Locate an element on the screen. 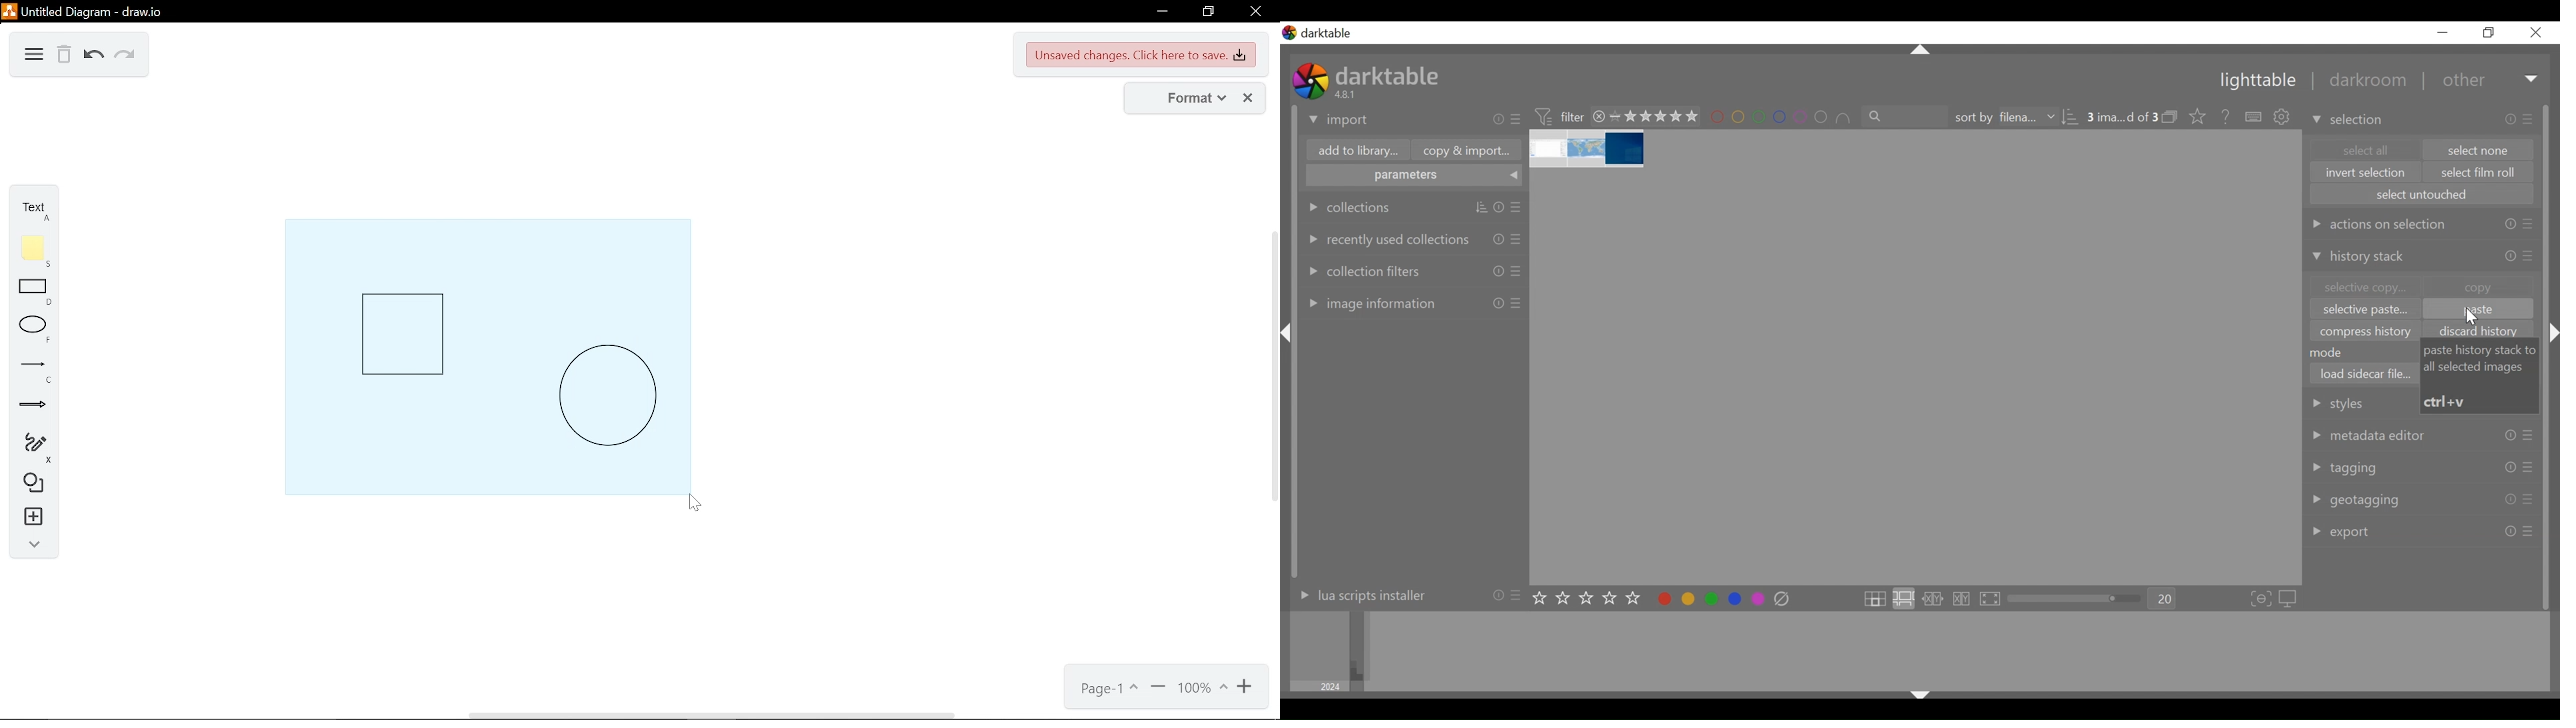 The image size is (2576, 728). line is located at coordinates (31, 373).